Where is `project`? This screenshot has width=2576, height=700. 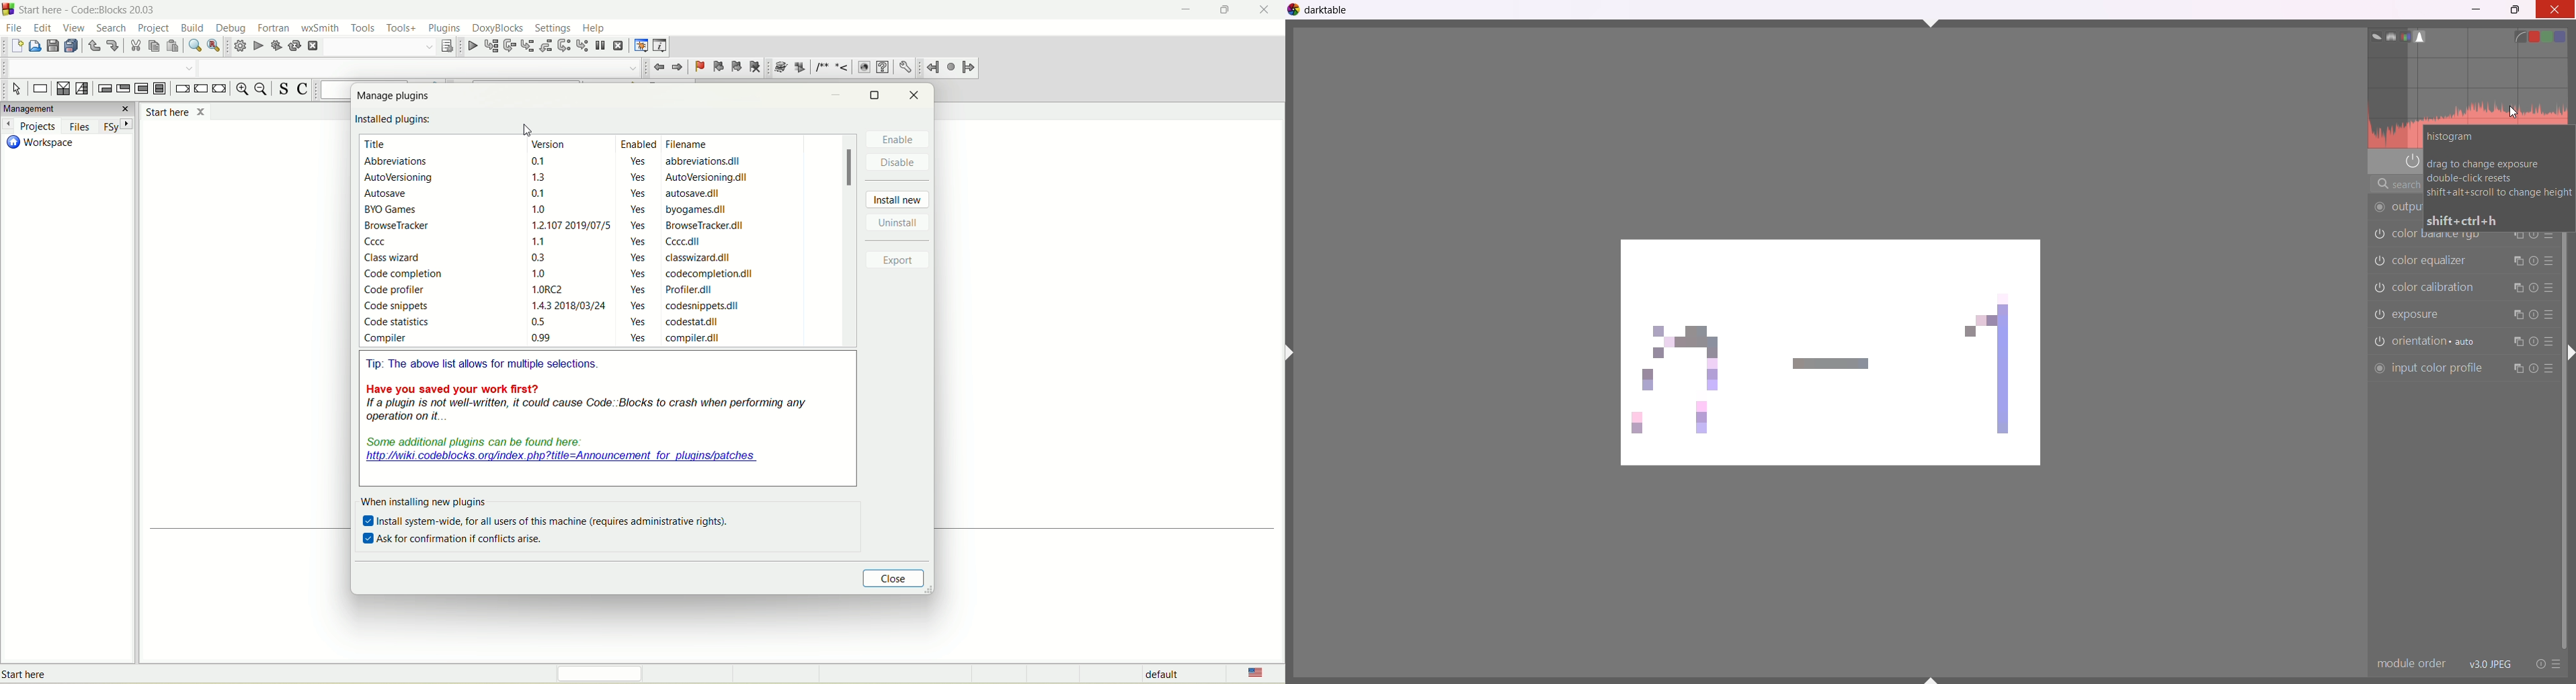
project is located at coordinates (155, 27).